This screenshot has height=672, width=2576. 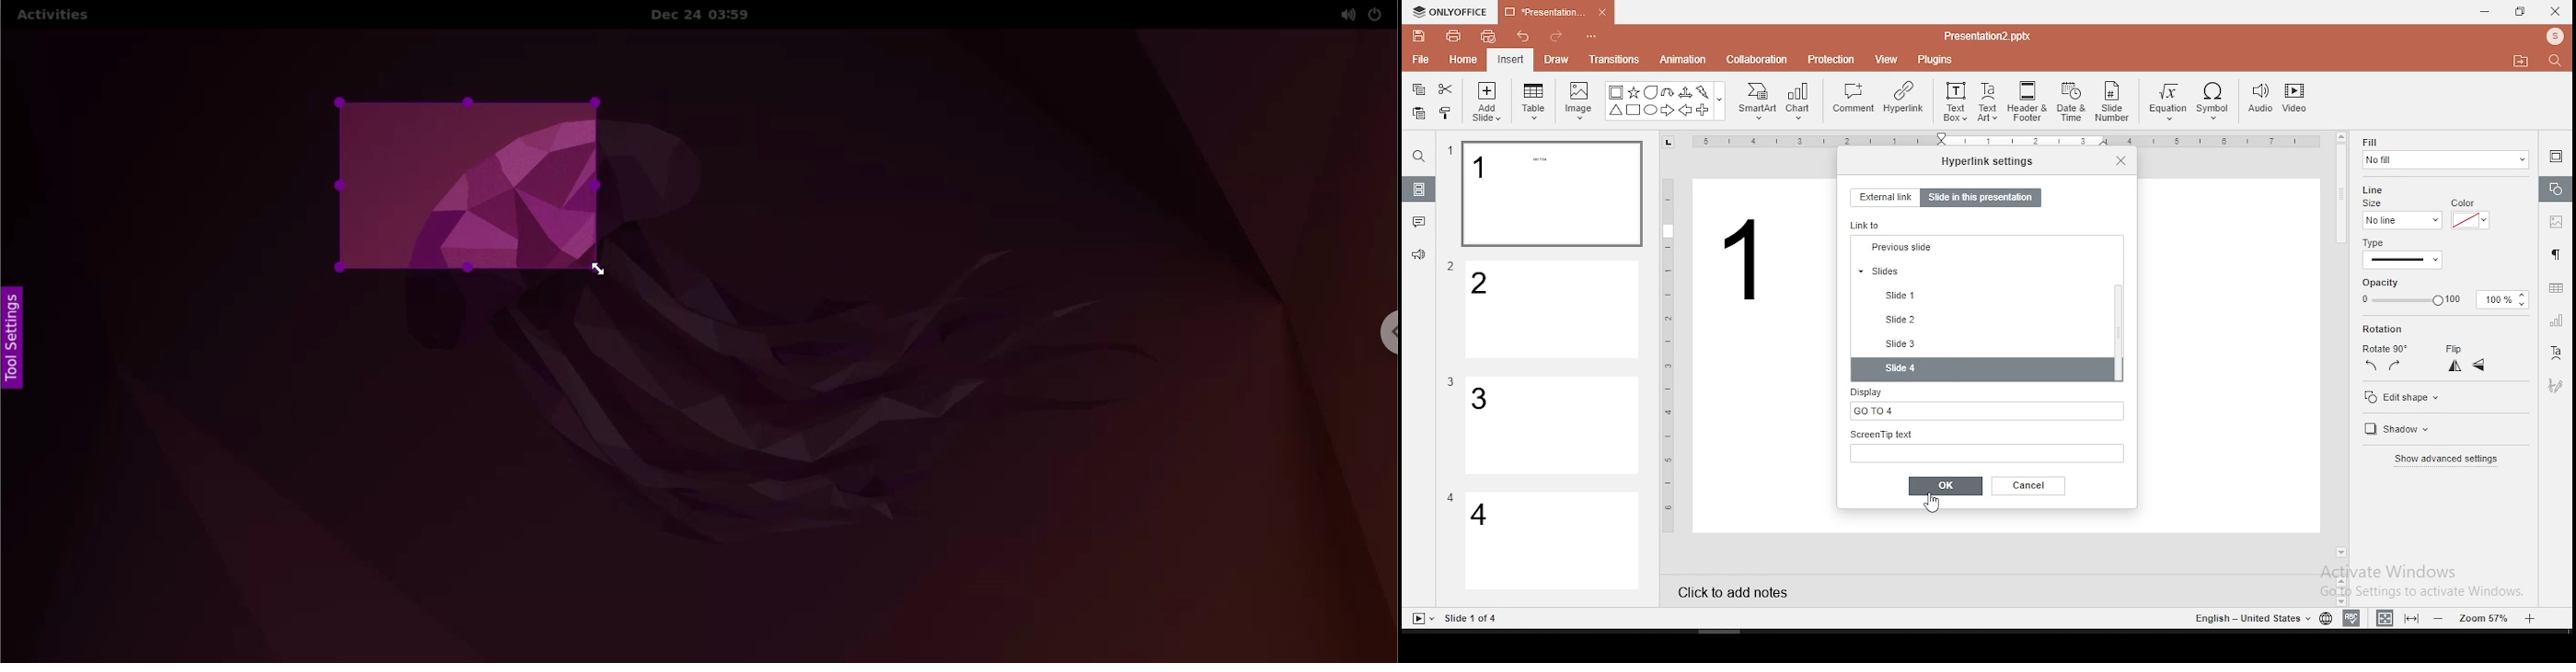 I want to click on collaboration, so click(x=1759, y=58).